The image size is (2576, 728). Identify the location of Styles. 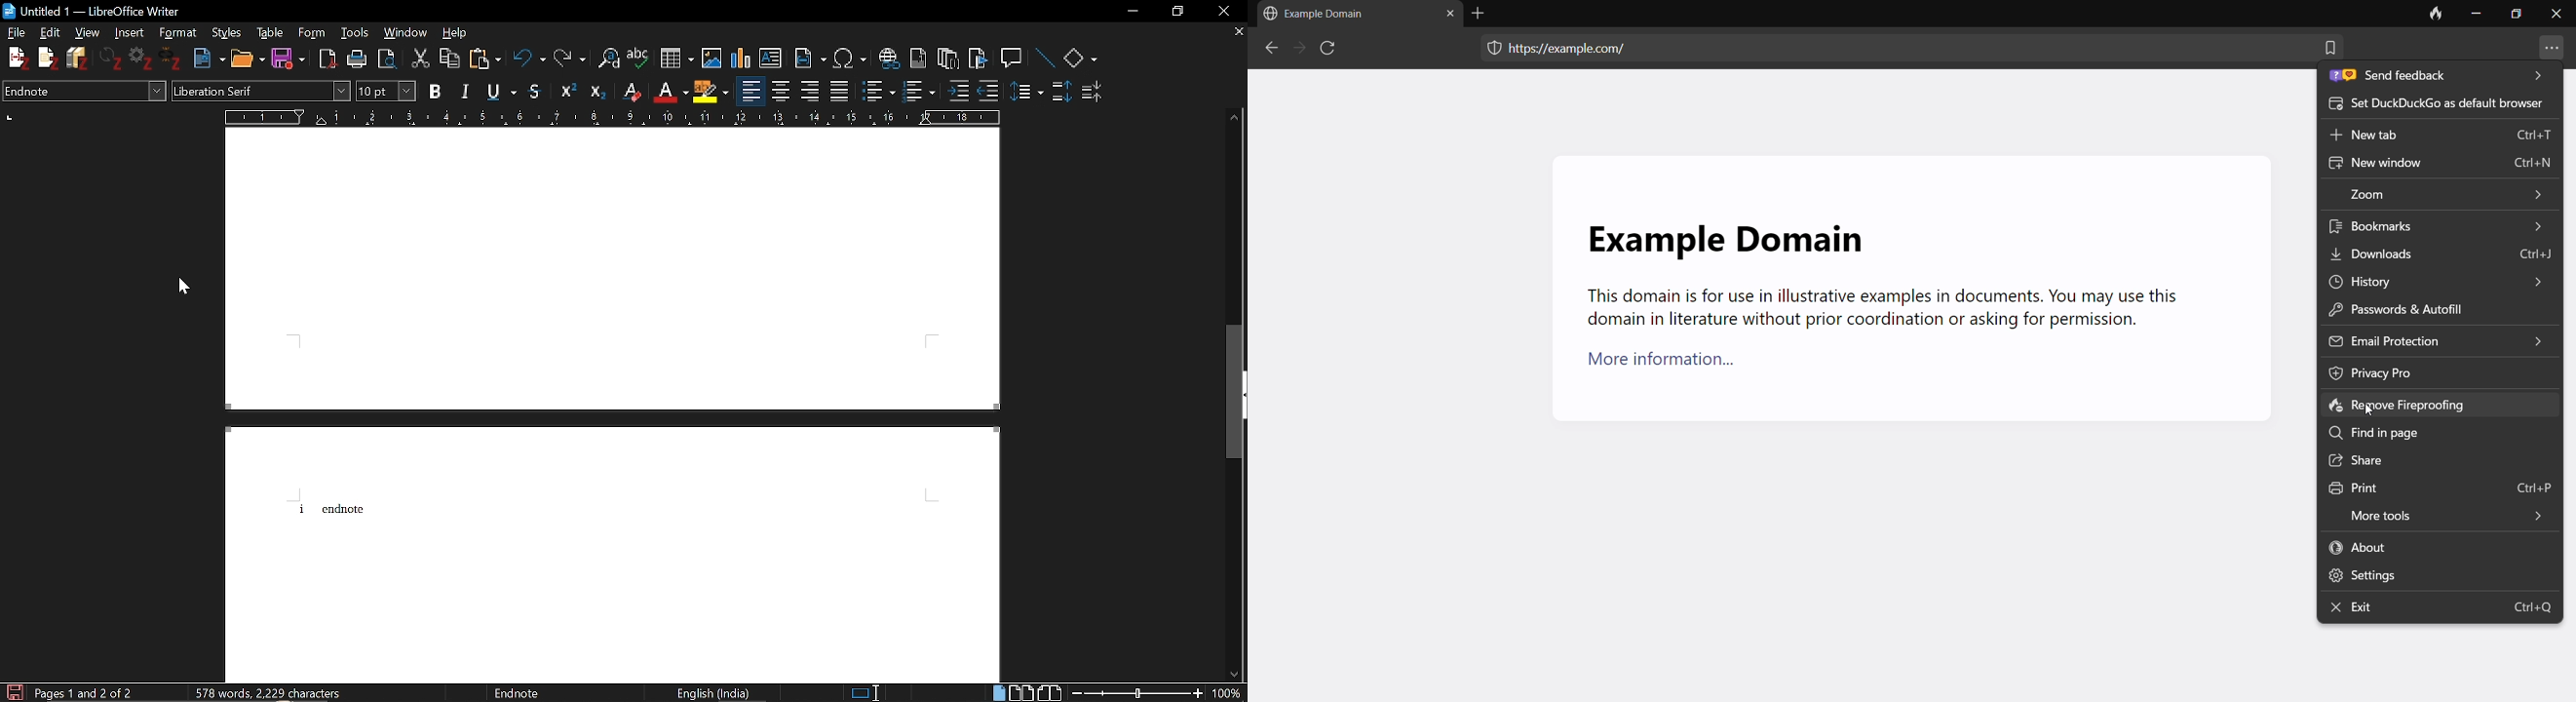
(227, 32).